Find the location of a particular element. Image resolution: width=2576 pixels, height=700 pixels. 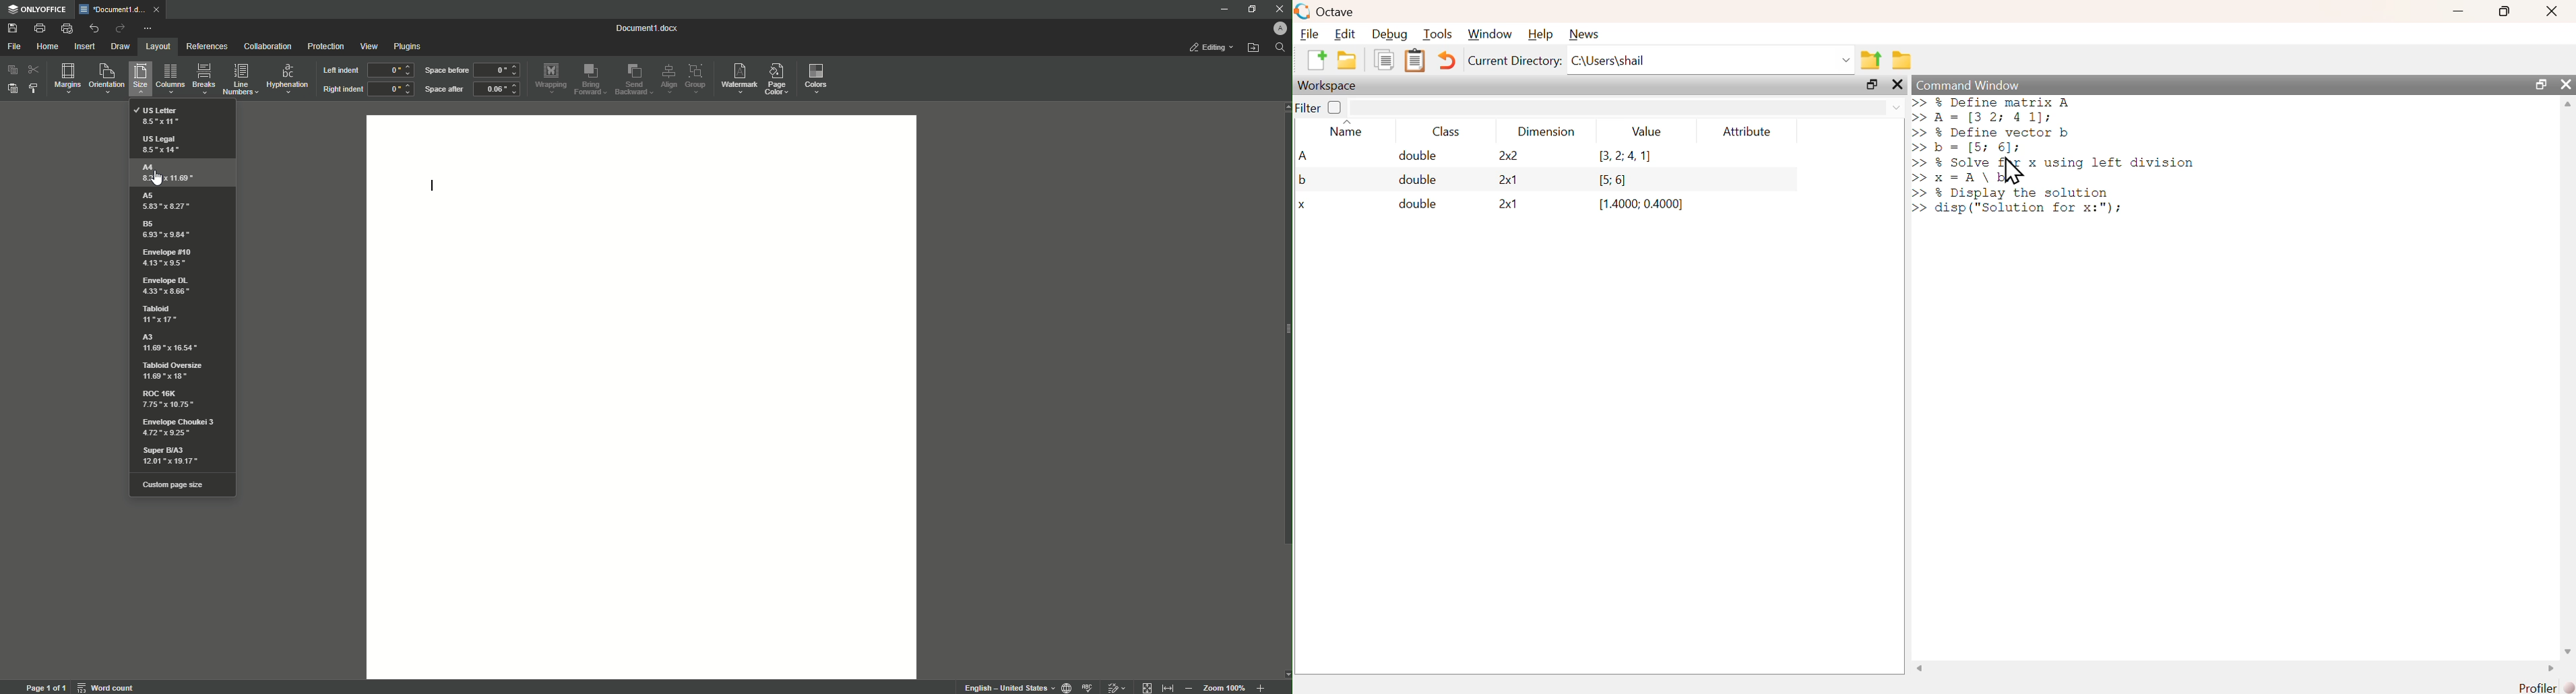

Scrollbar is located at coordinates (1284, 333).